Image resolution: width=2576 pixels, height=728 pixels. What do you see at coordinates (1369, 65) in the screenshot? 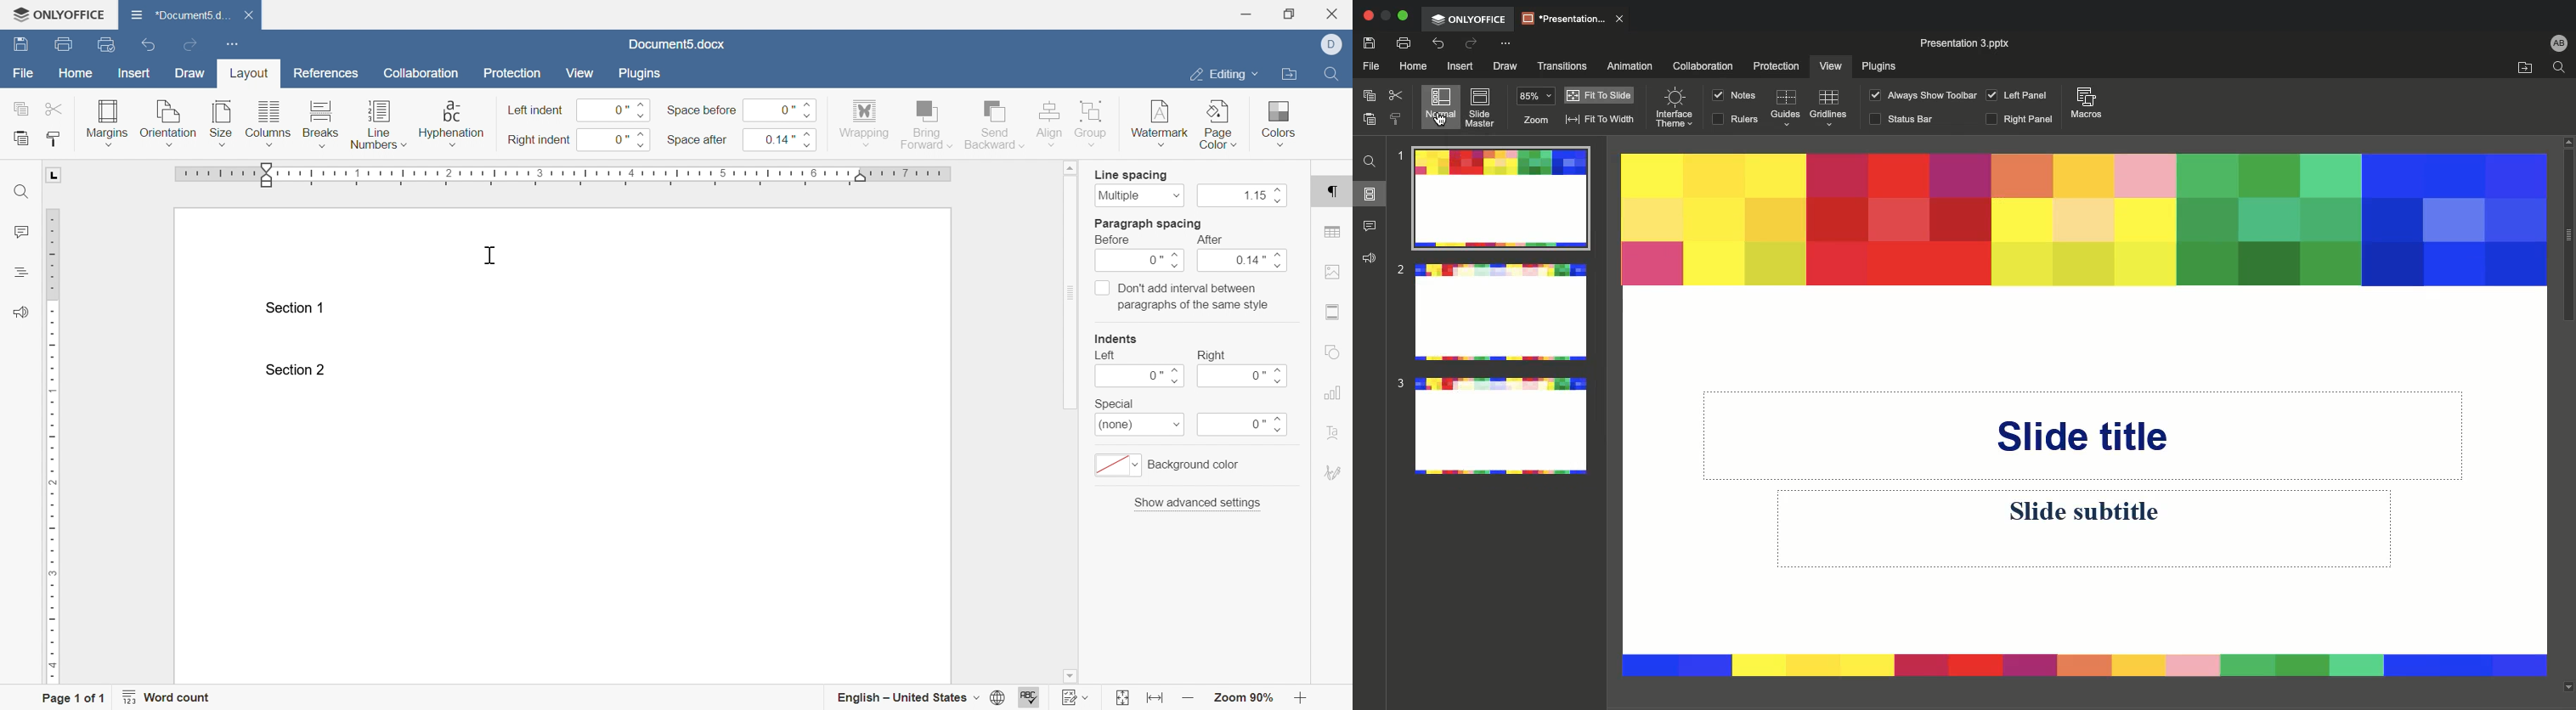
I see `File` at bounding box center [1369, 65].